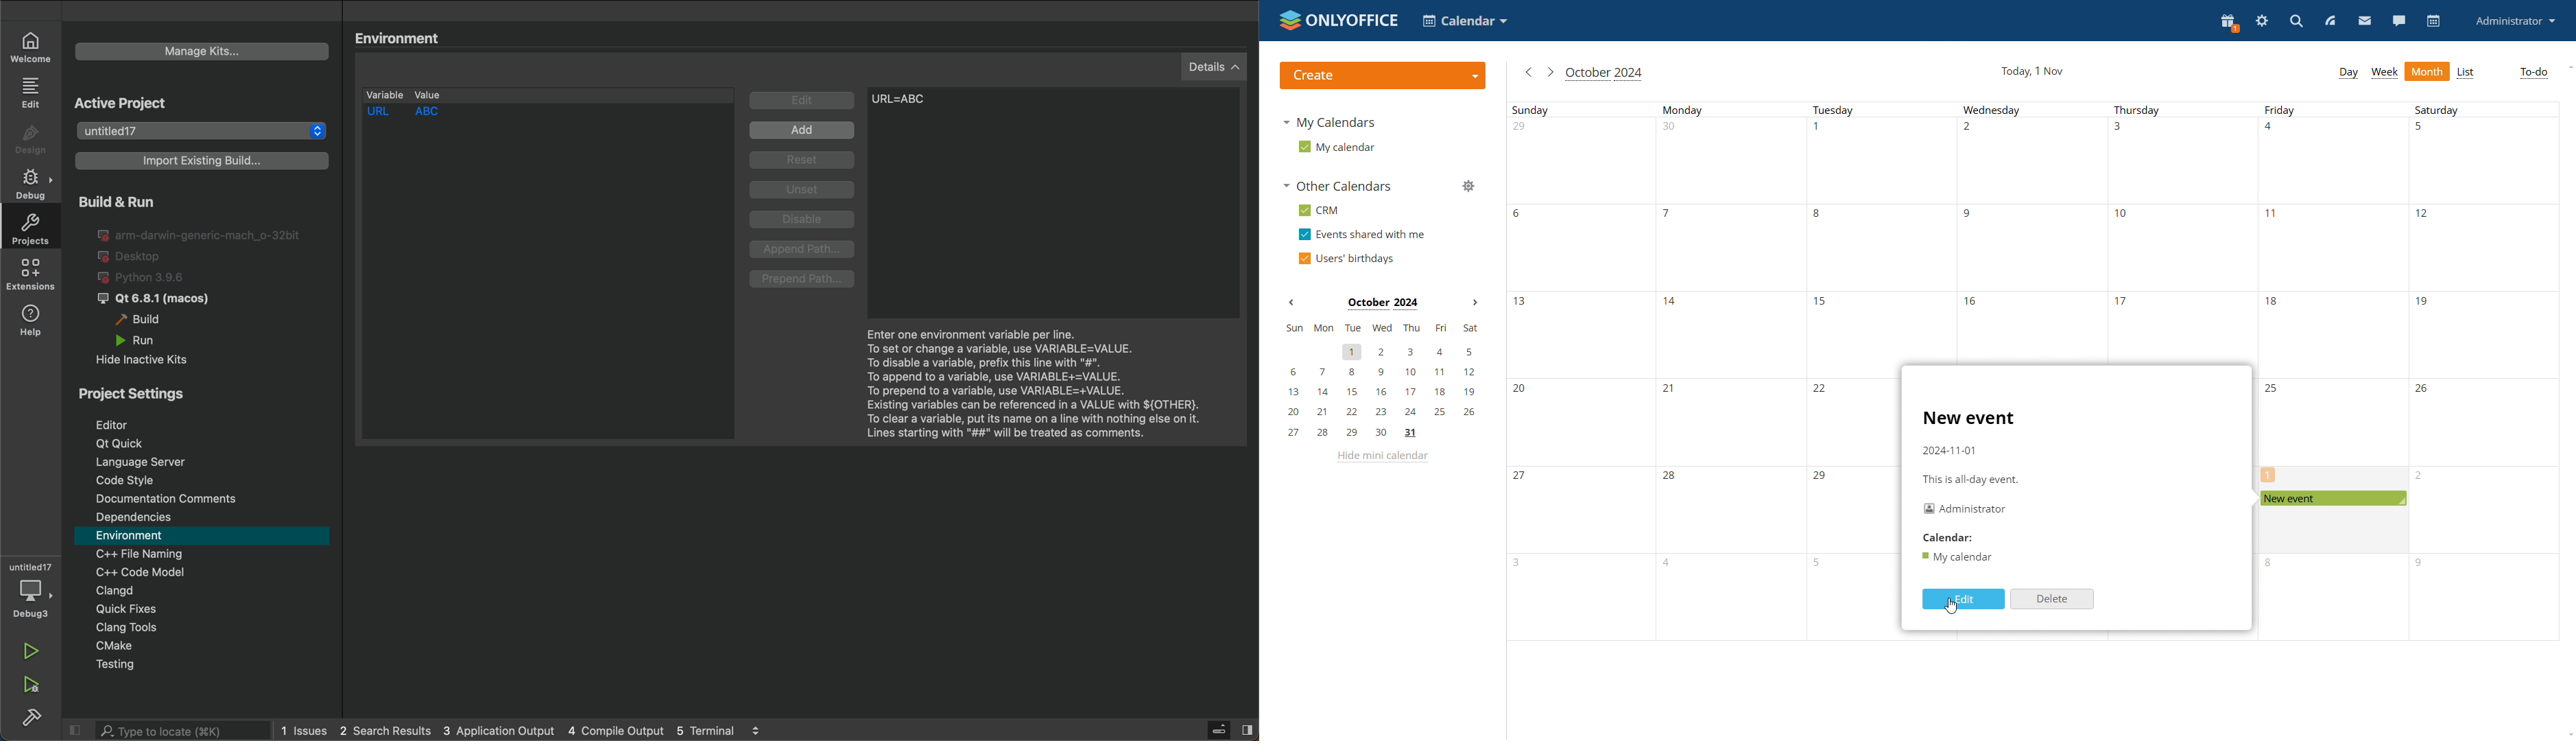 The image size is (2576, 756). I want to click on 3 application output, so click(498, 730).